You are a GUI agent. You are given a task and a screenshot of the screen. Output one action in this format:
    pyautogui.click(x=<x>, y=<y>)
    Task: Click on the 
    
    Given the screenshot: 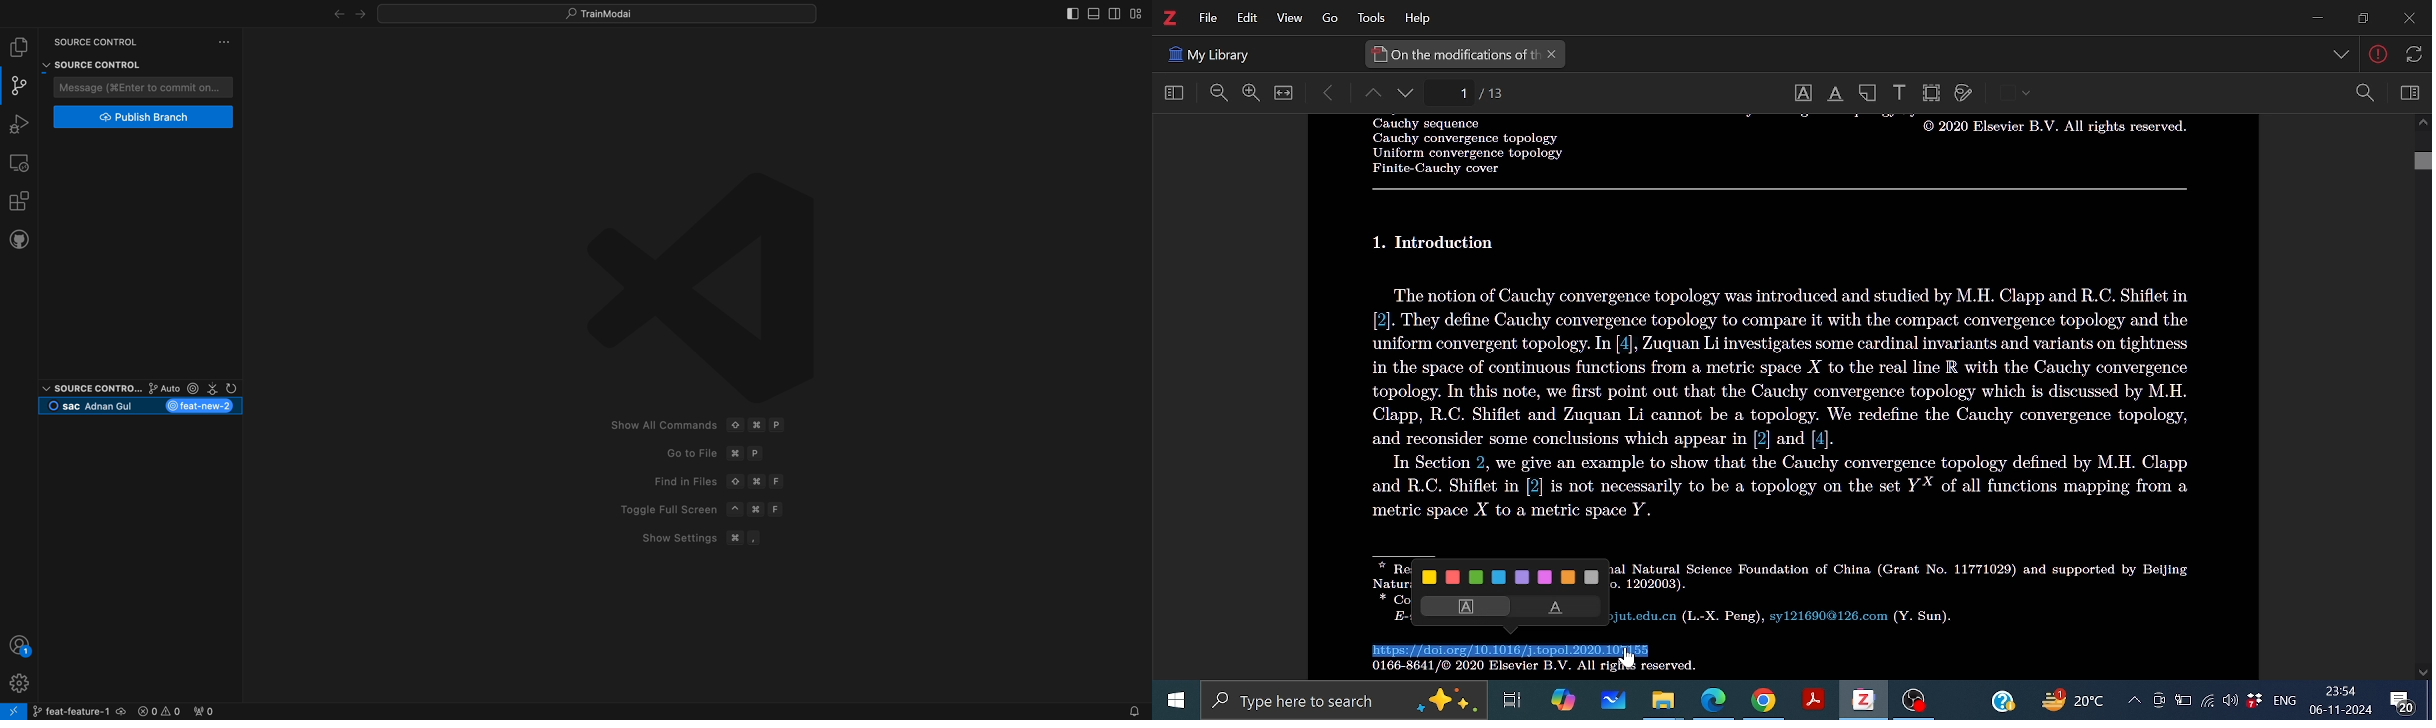 What is the action you would take?
    pyautogui.click(x=2050, y=131)
    